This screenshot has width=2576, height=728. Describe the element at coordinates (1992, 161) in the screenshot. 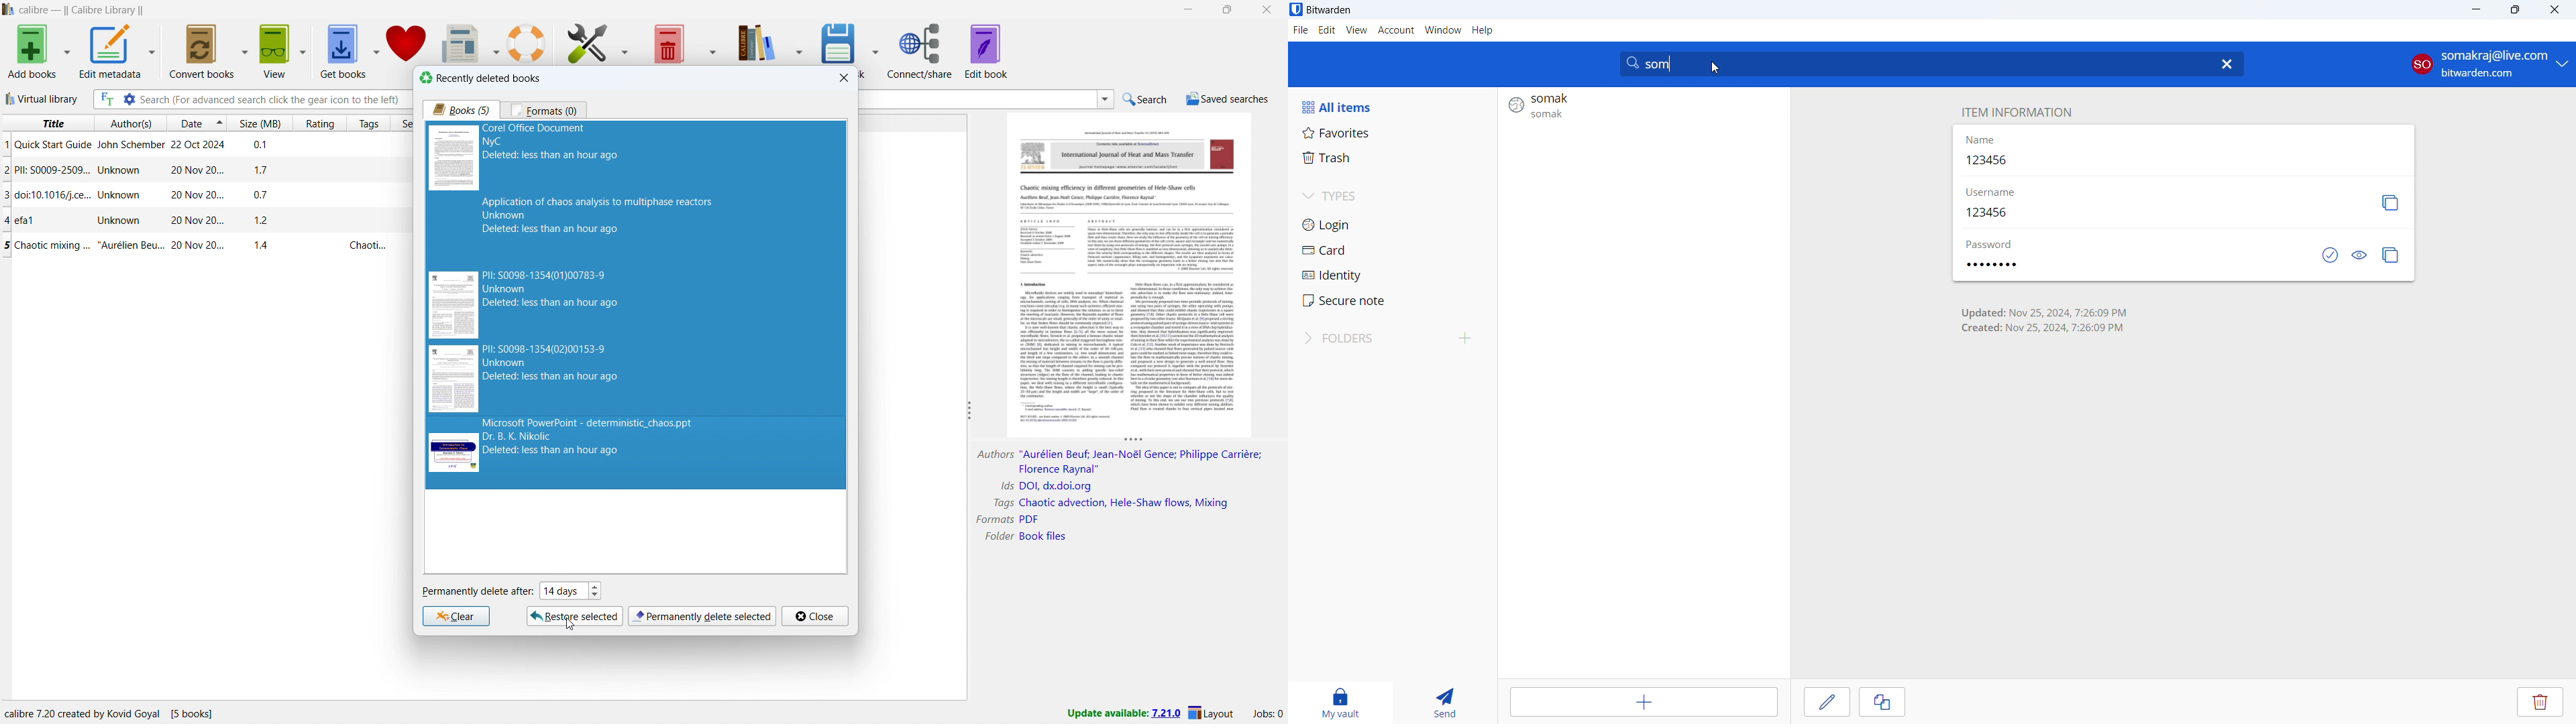

I see `123456` at that location.